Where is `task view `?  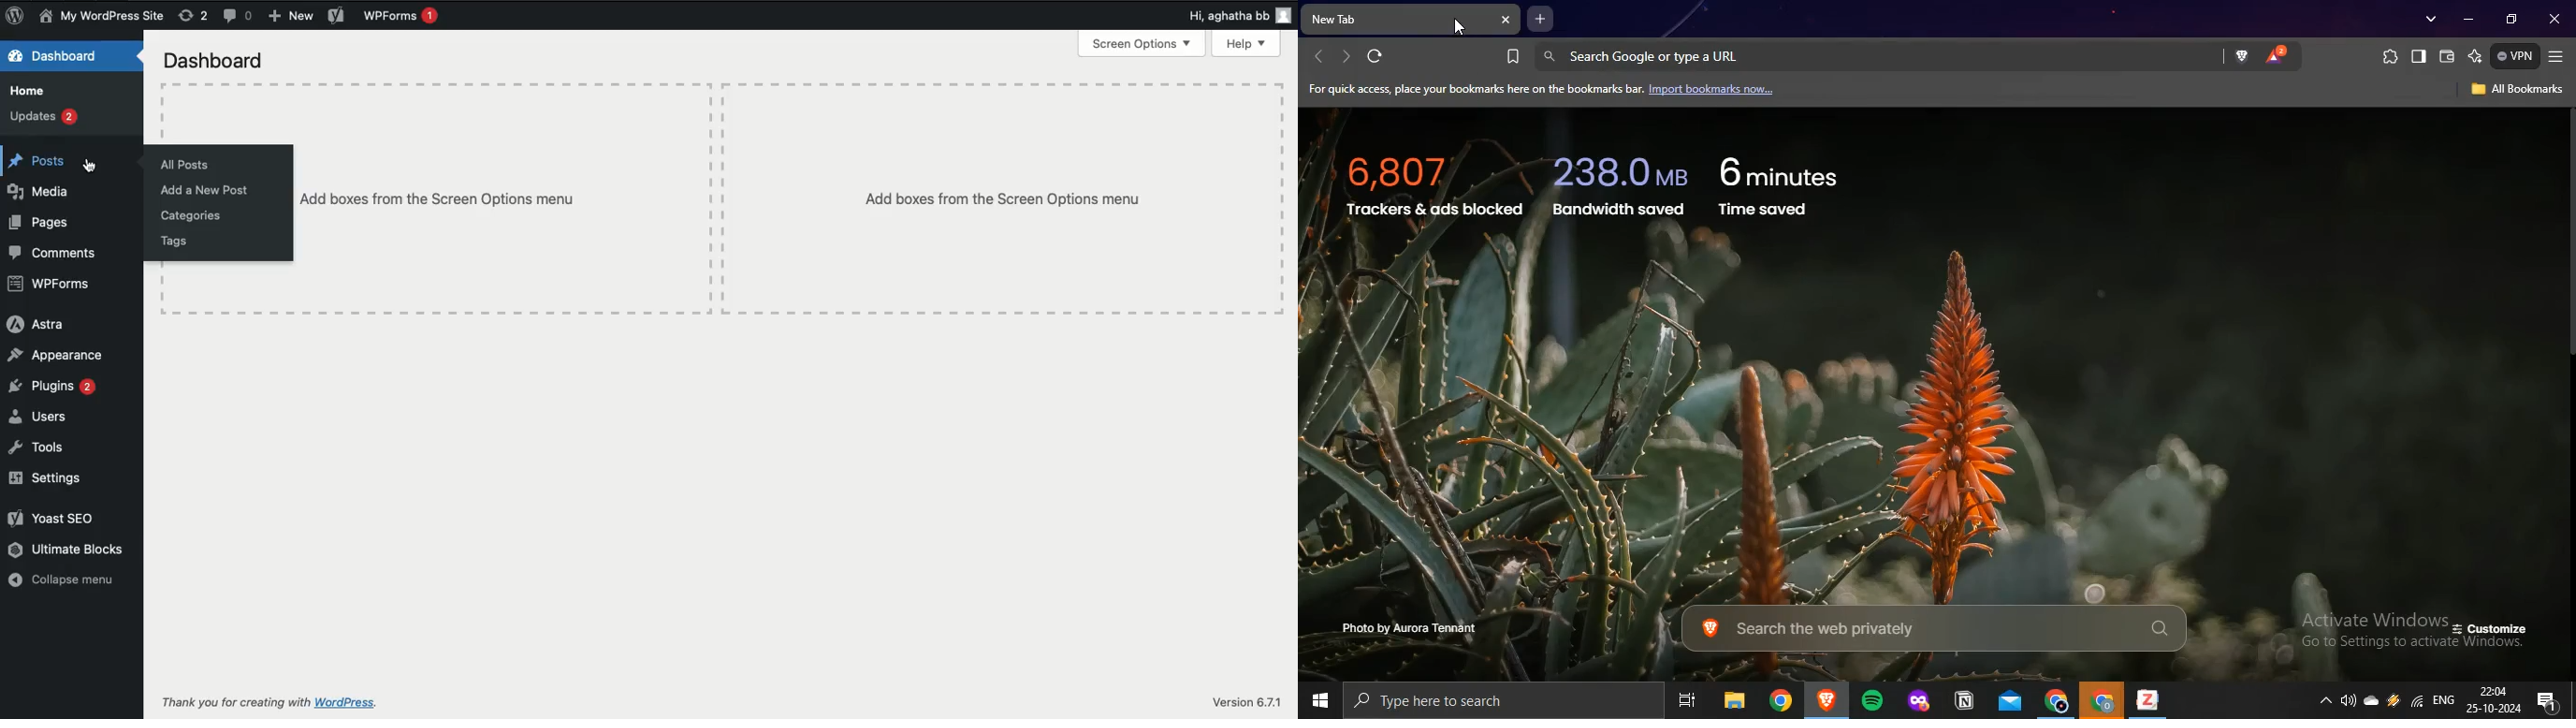
task view  is located at coordinates (1685, 700).